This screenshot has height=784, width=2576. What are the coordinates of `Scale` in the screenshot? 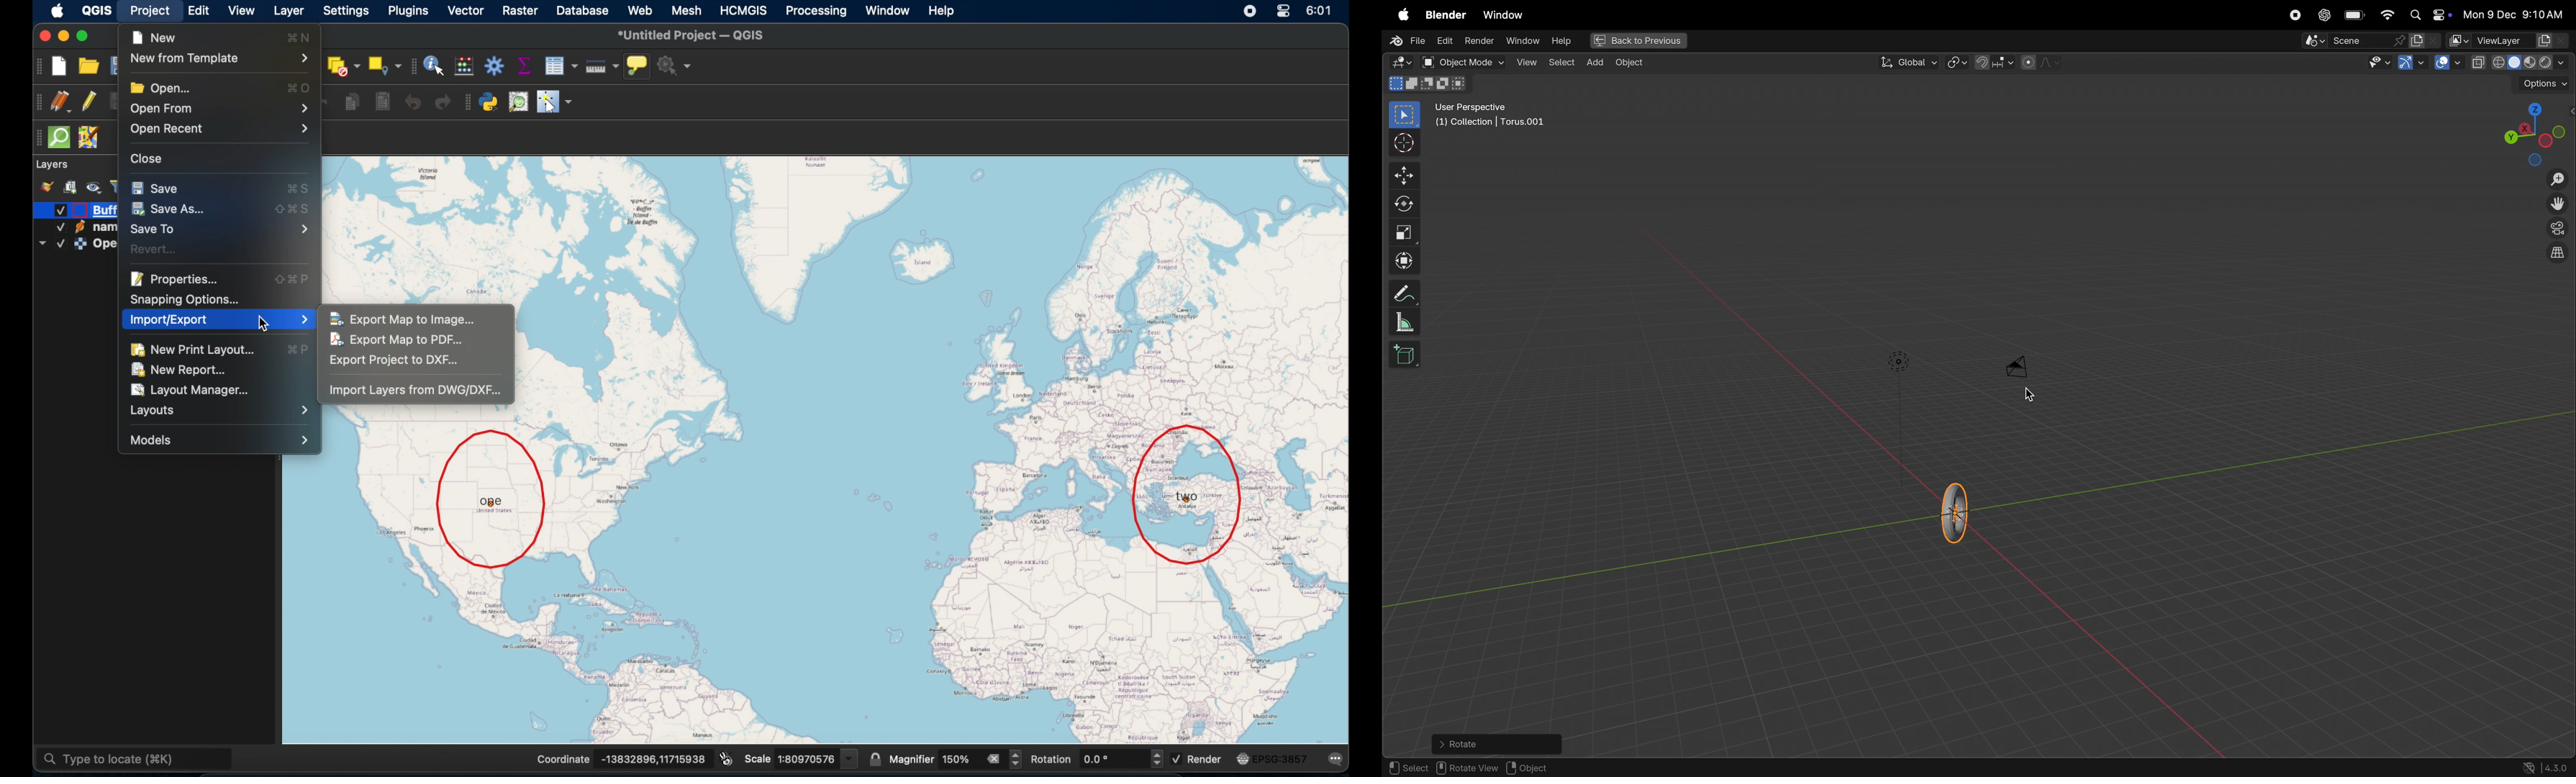 It's located at (758, 759).